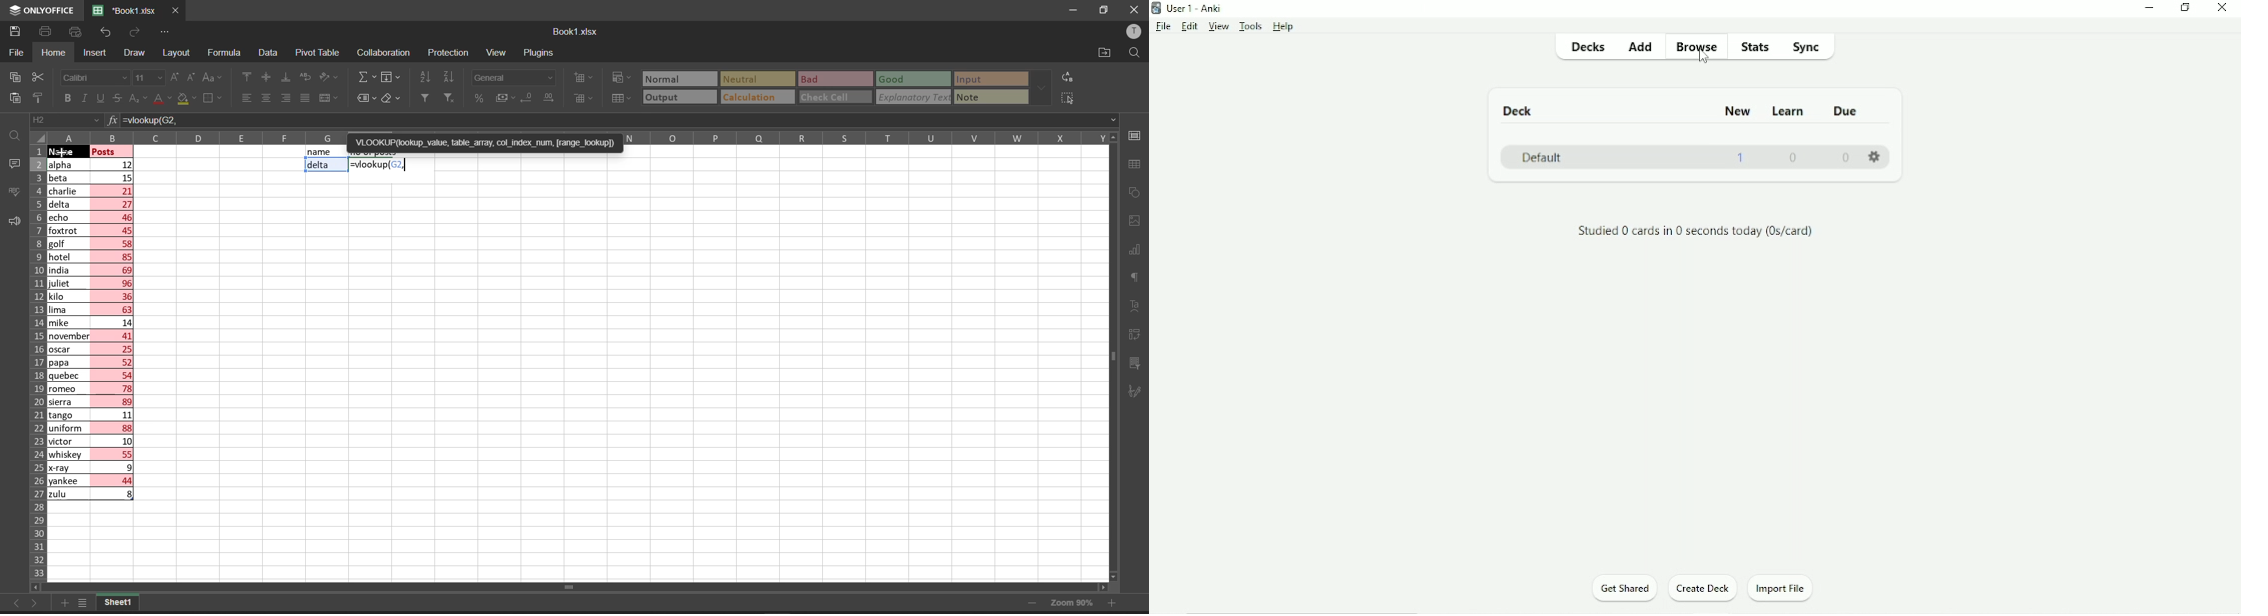  Describe the element at coordinates (1137, 278) in the screenshot. I see `paragraph settings` at that location.